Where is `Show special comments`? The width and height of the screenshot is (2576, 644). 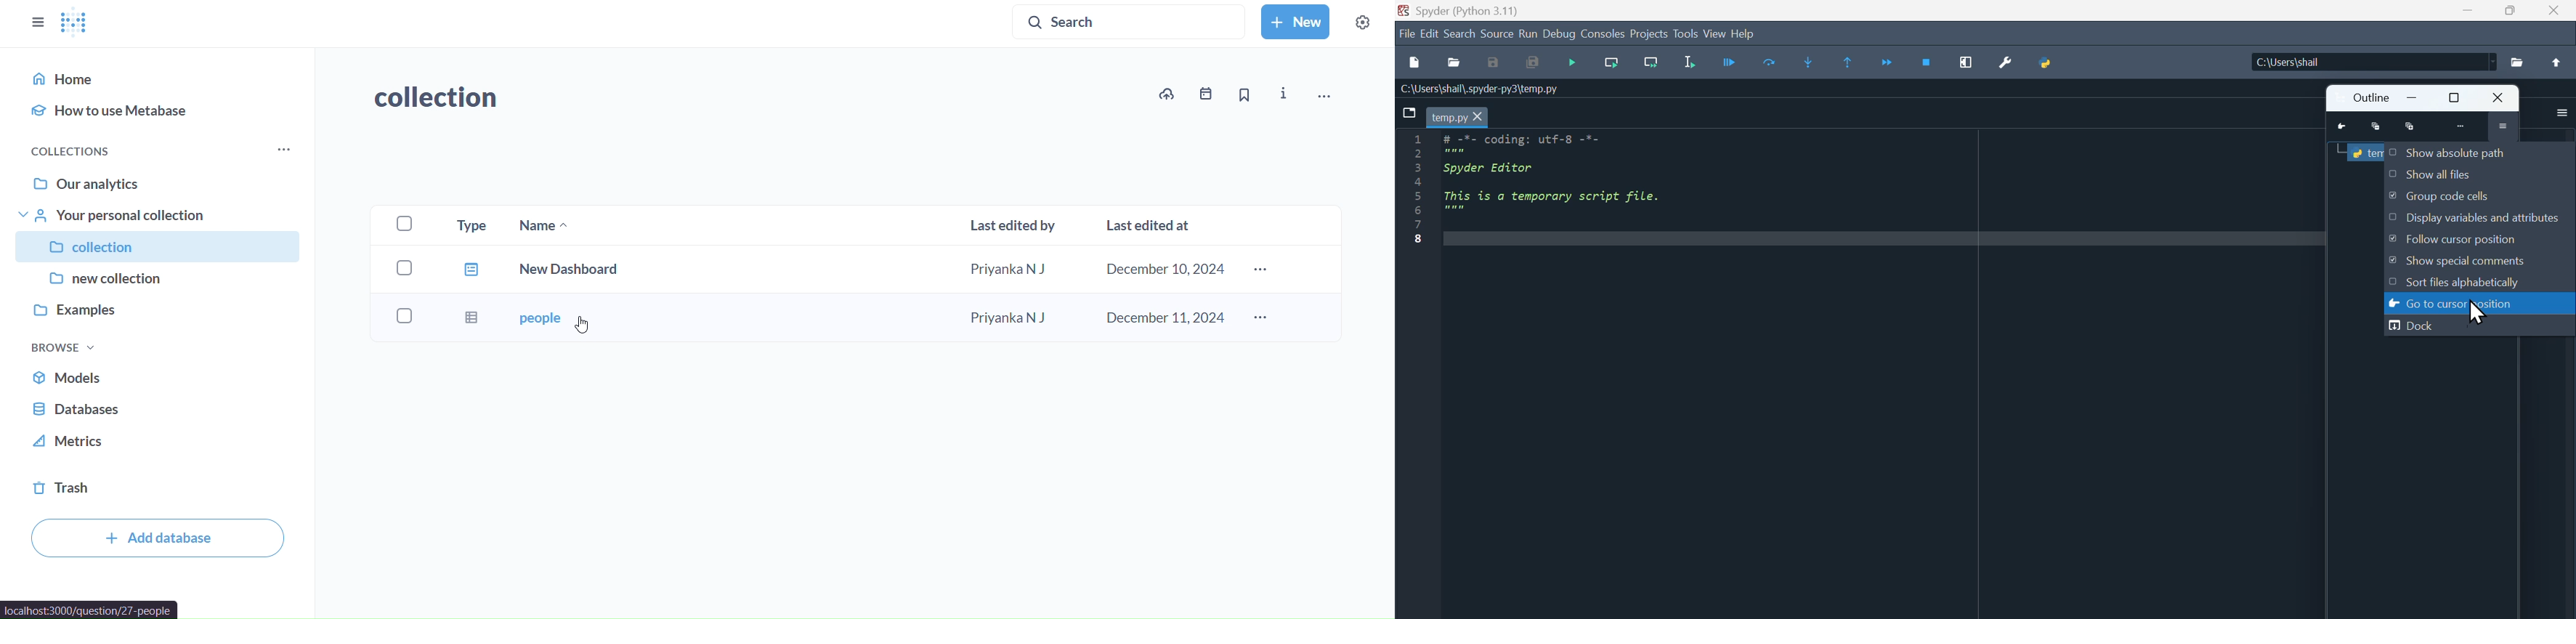 Show special comments is located at coordinates (2460, 261).